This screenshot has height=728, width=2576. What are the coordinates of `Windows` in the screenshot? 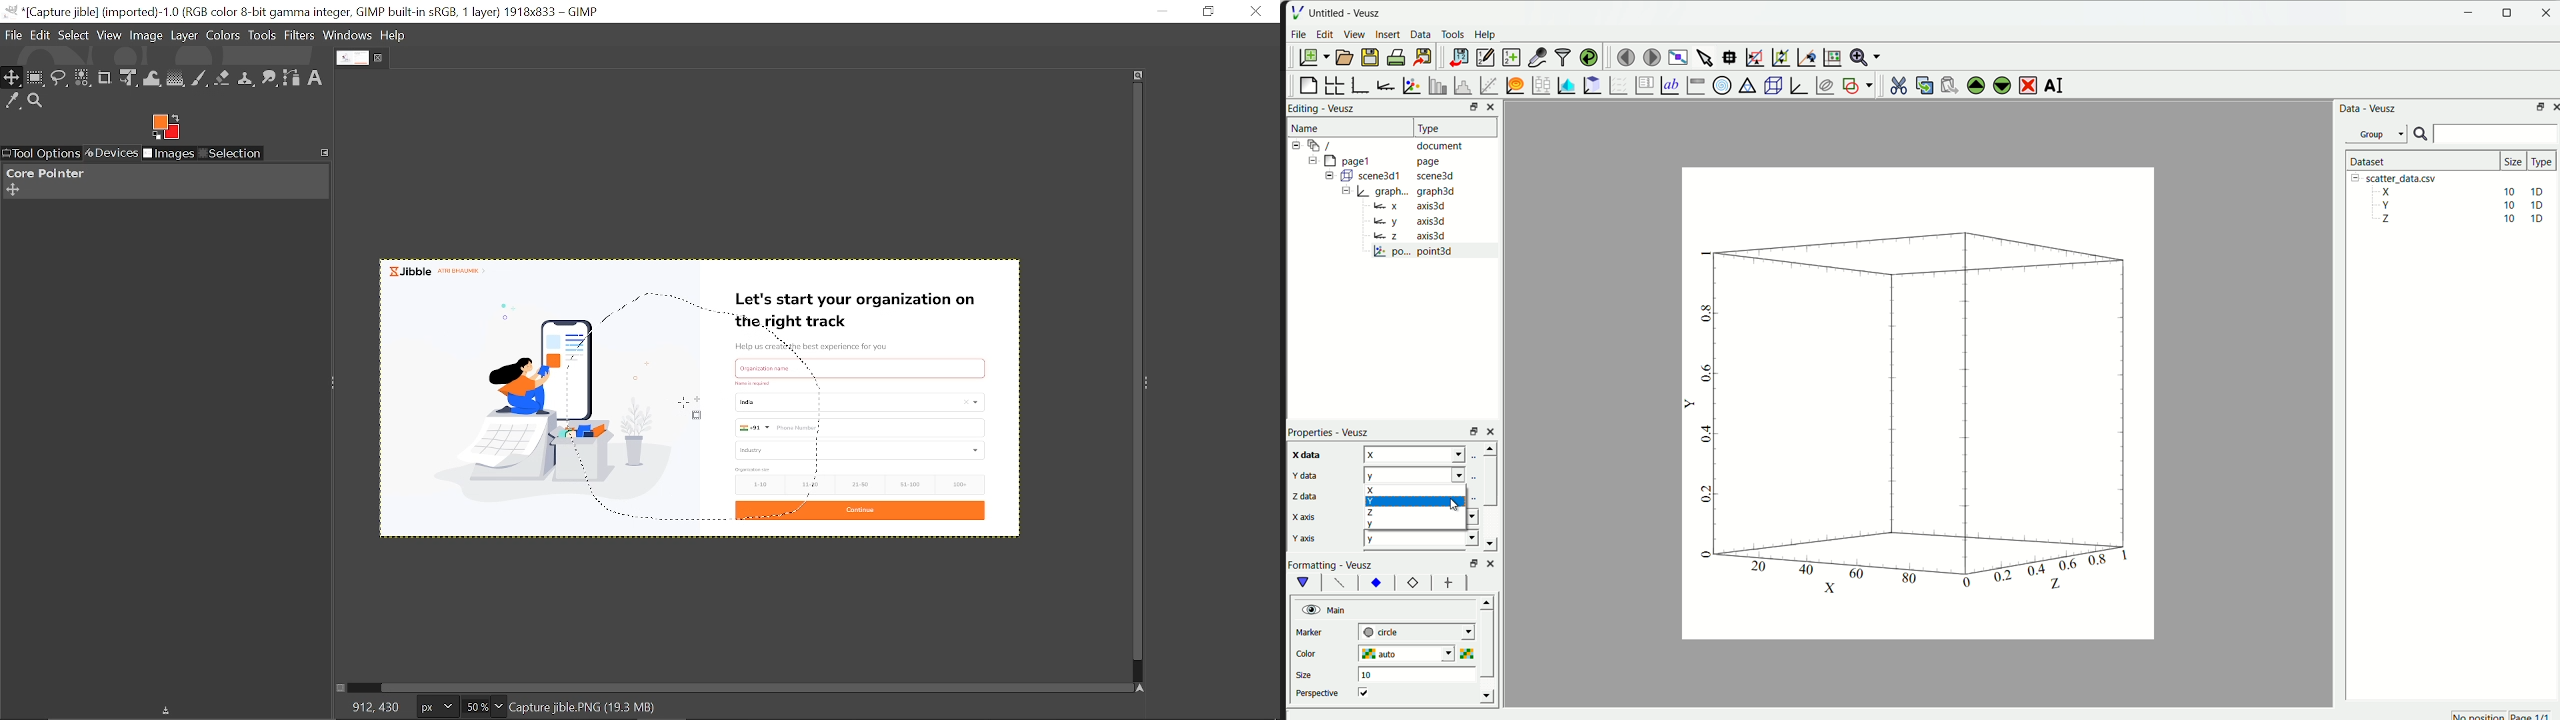 It's located at (347, 35).